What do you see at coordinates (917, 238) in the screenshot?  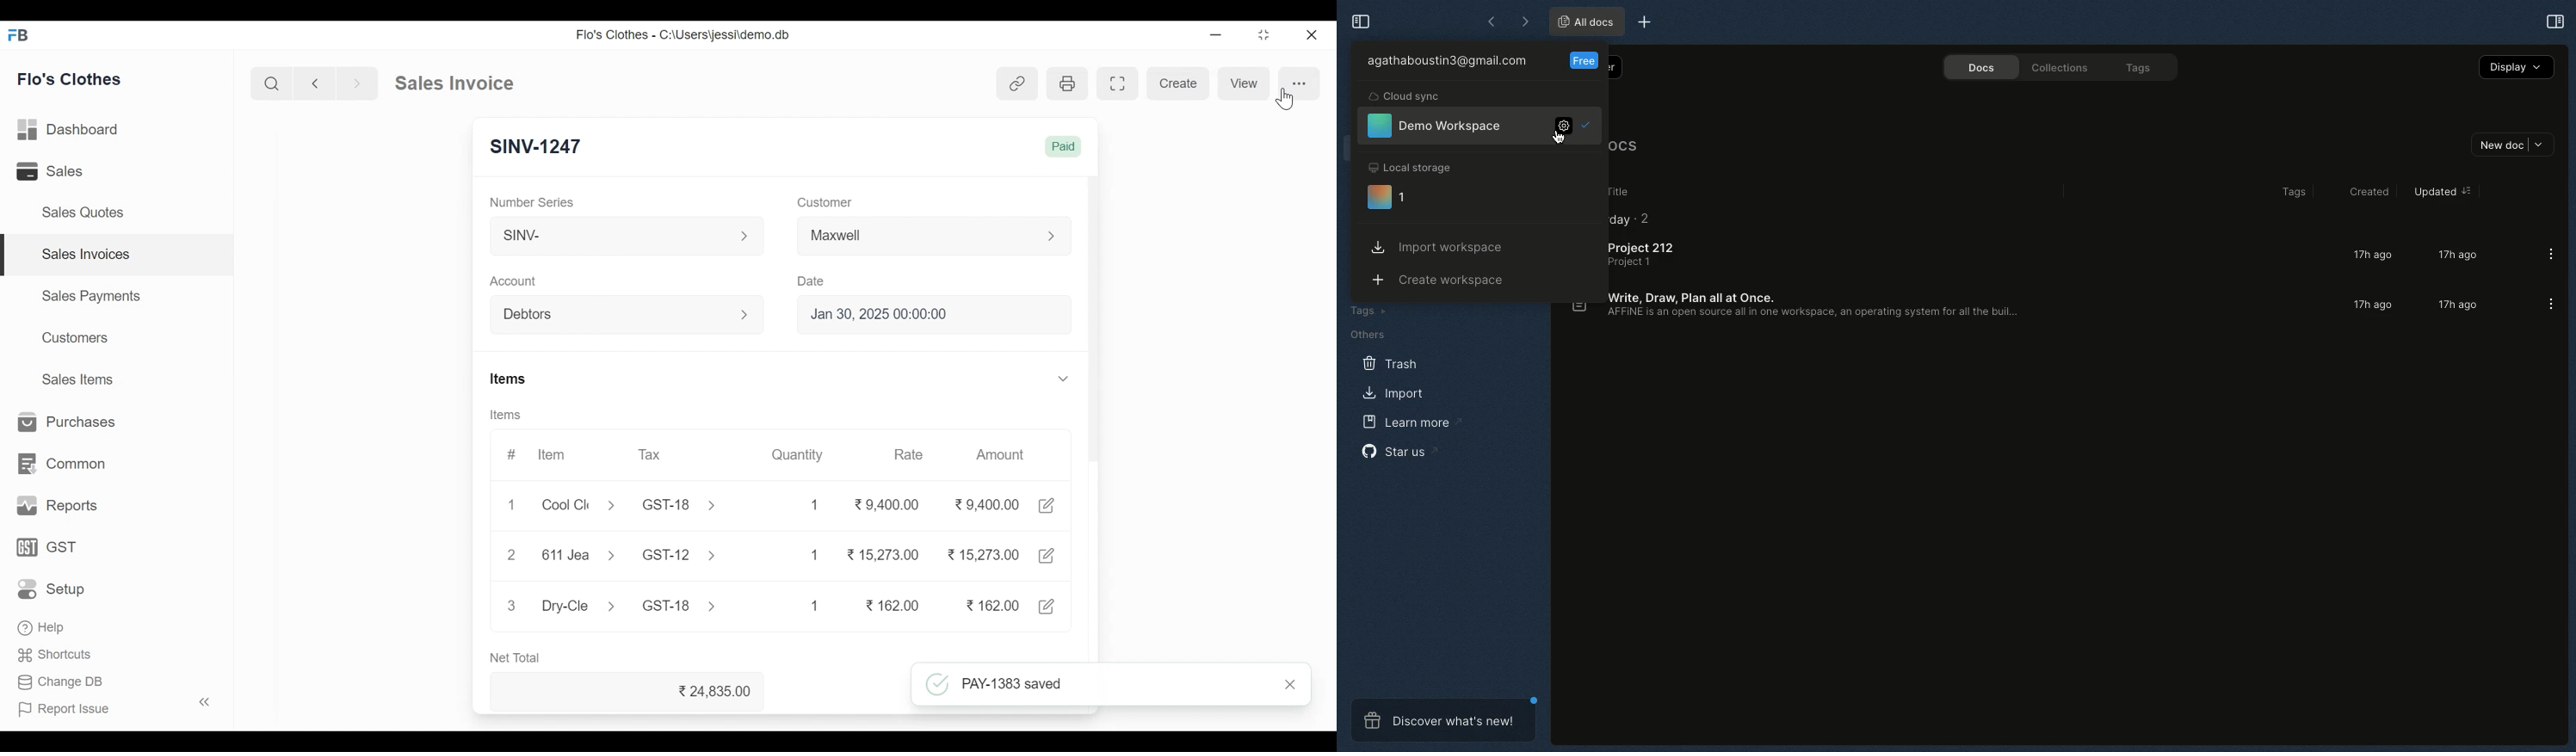 I see `Maxwell` at bounding box center [917, 238].